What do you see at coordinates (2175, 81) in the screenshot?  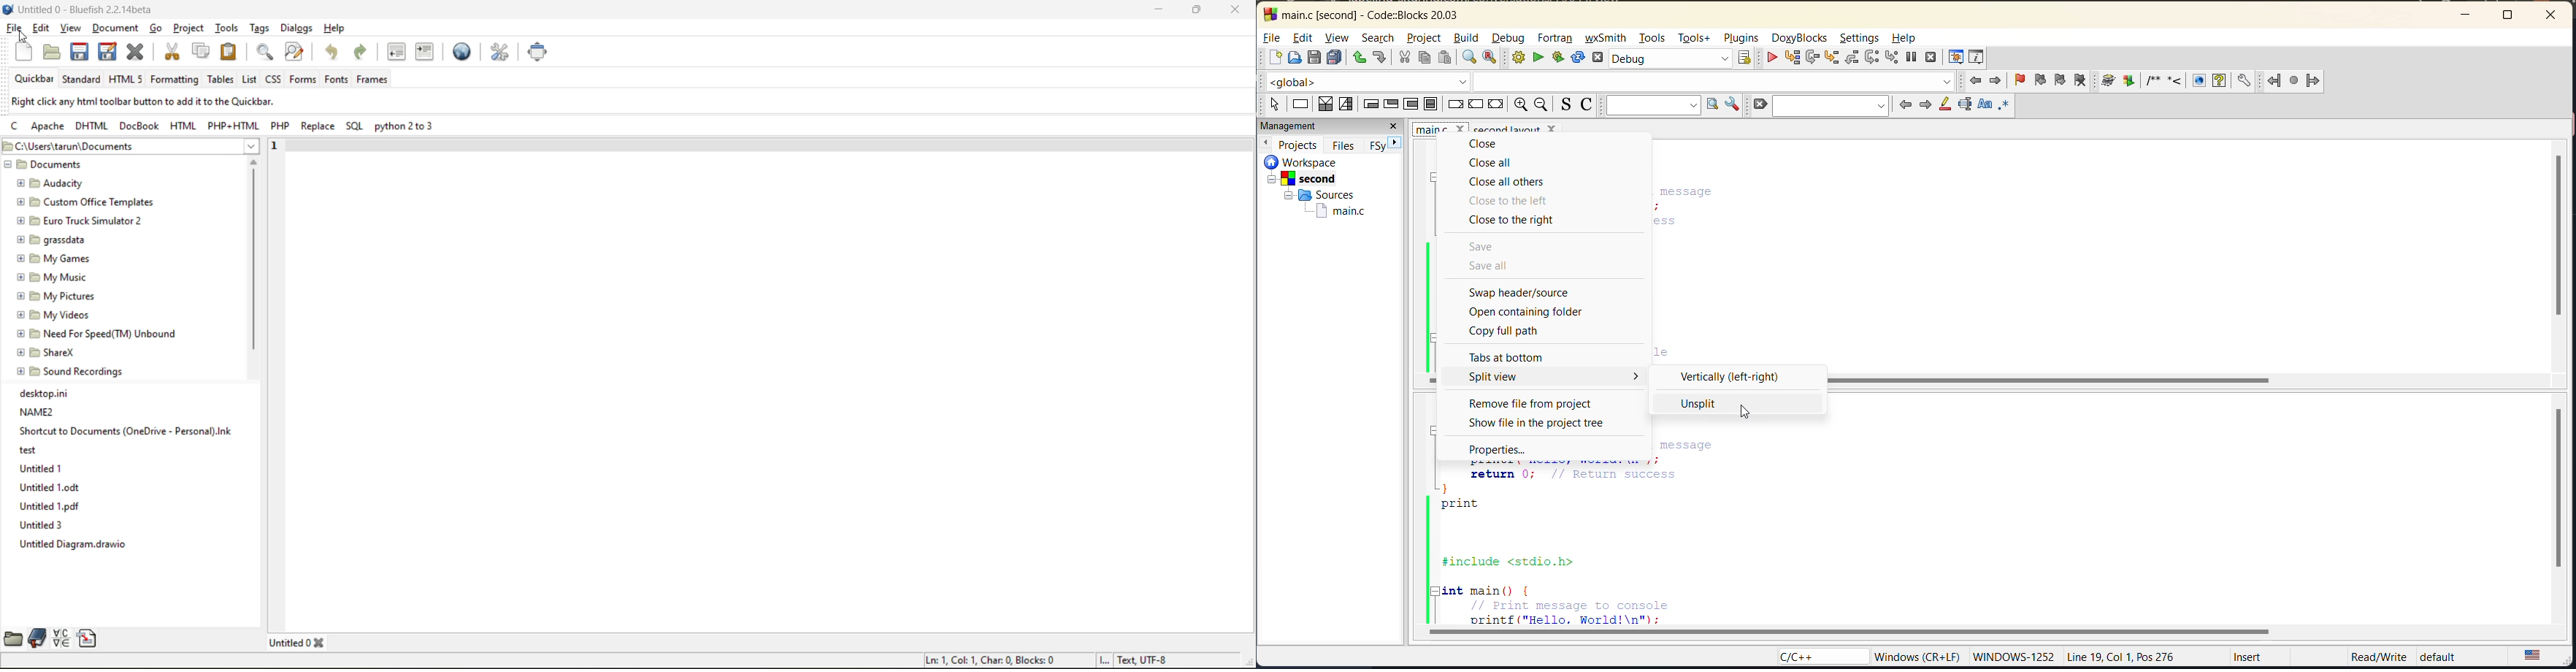 I see `doxyblocks references` at bounding box center [2175, 81].